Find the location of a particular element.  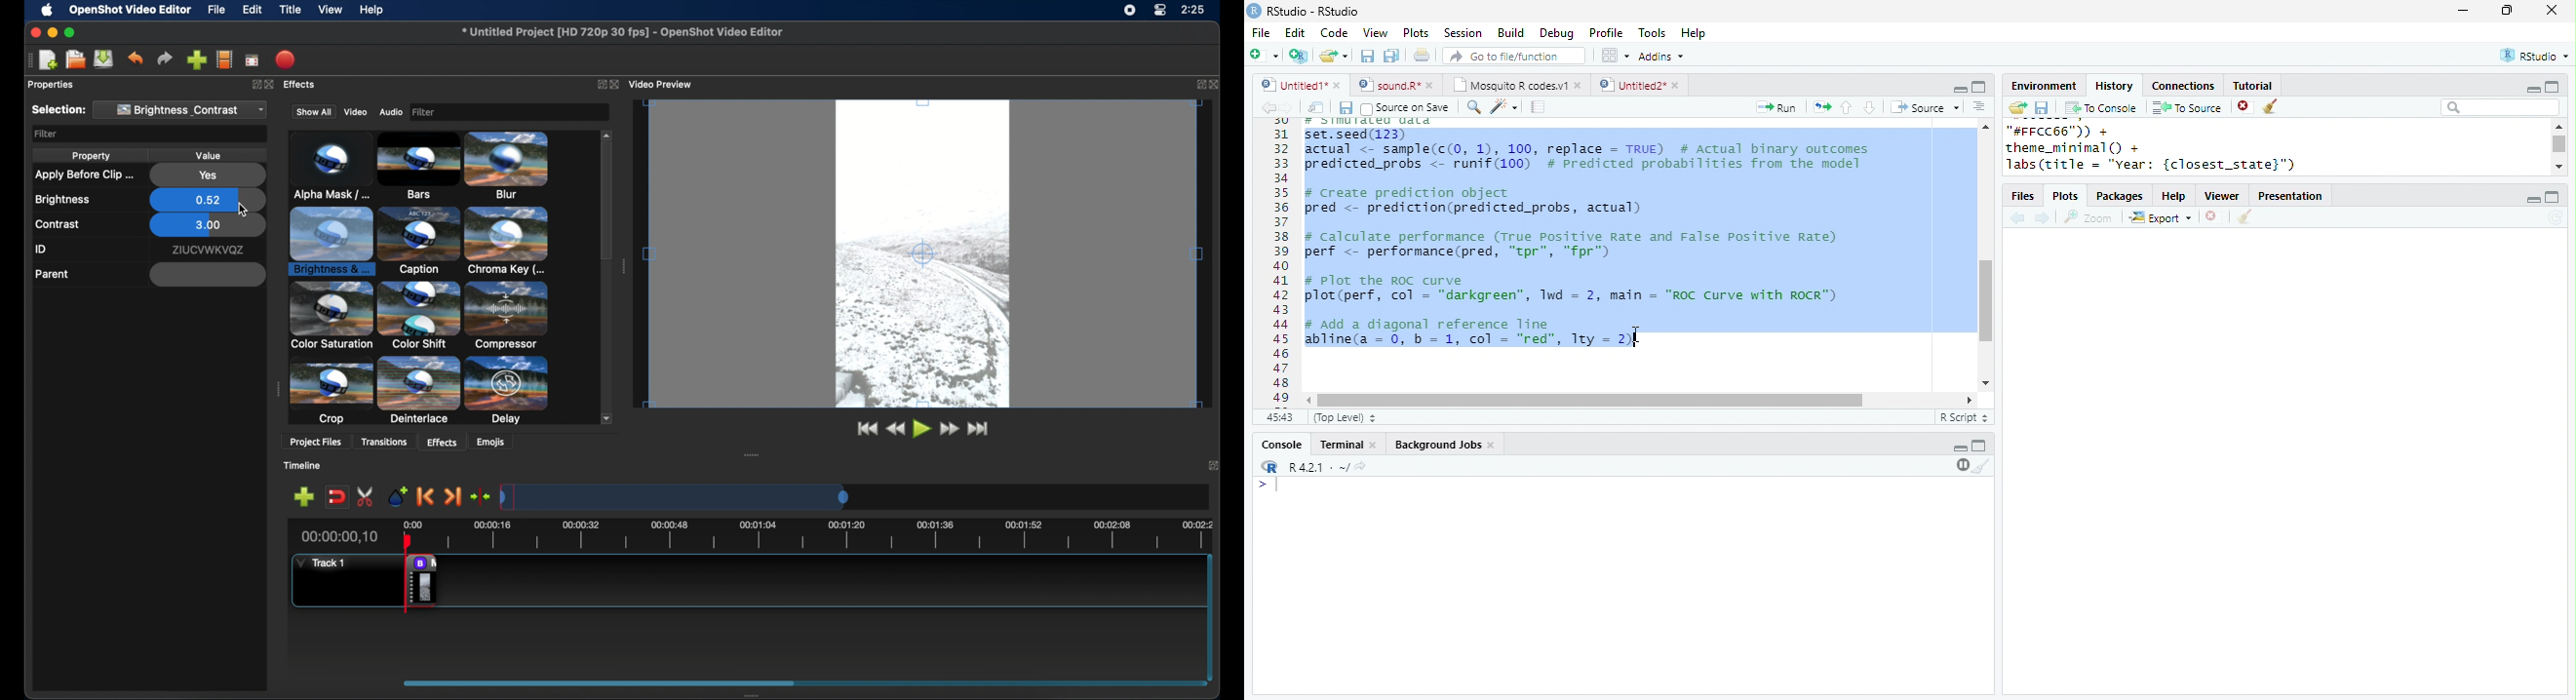

scroll up is located at coordinates (2557, 126).